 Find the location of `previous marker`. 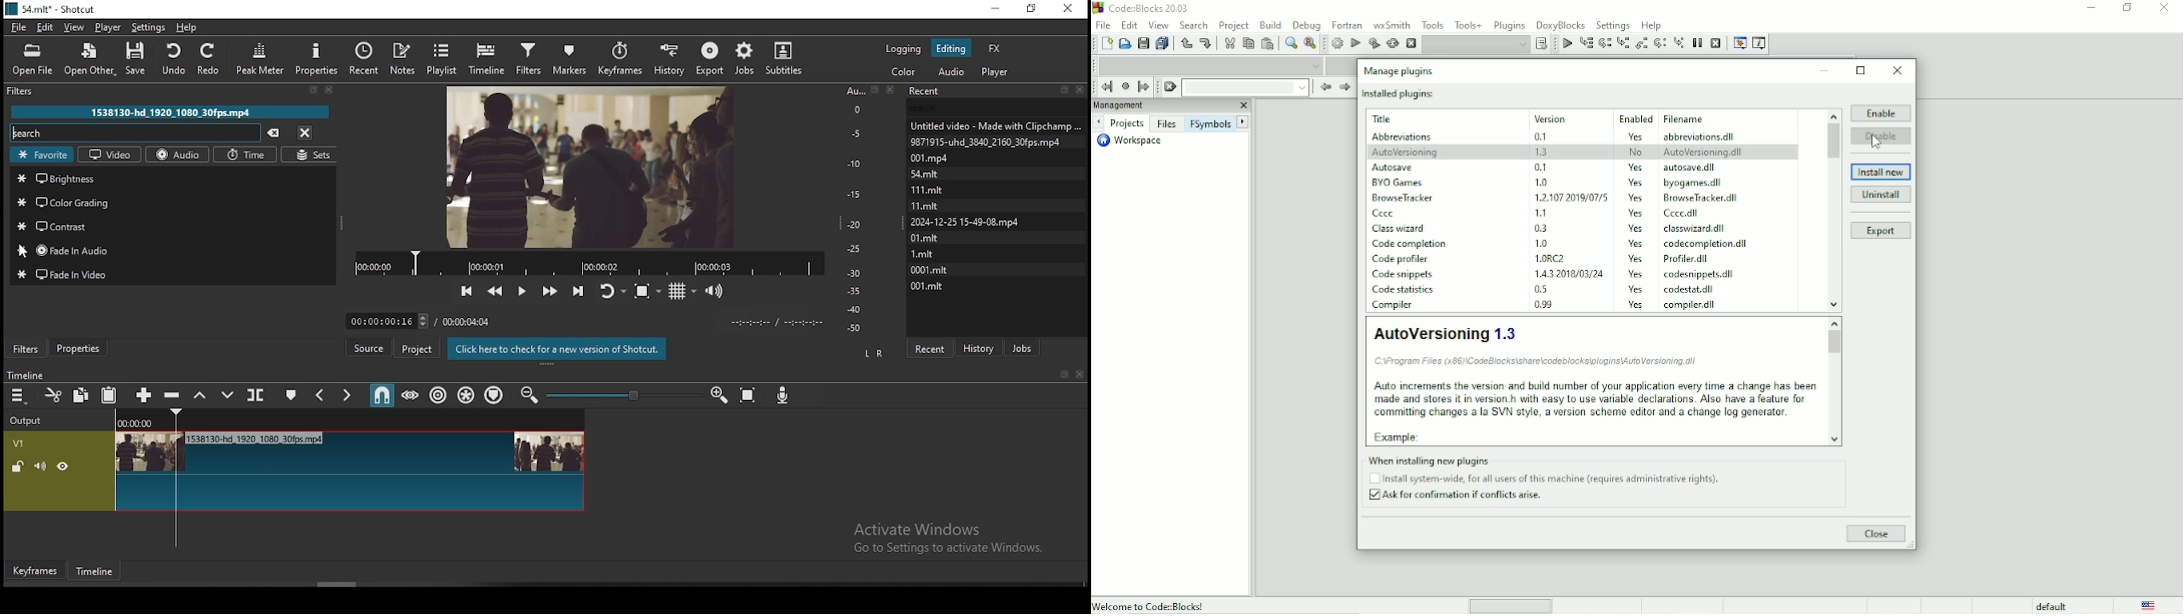

previous marker is located at coordinates (320, 395).